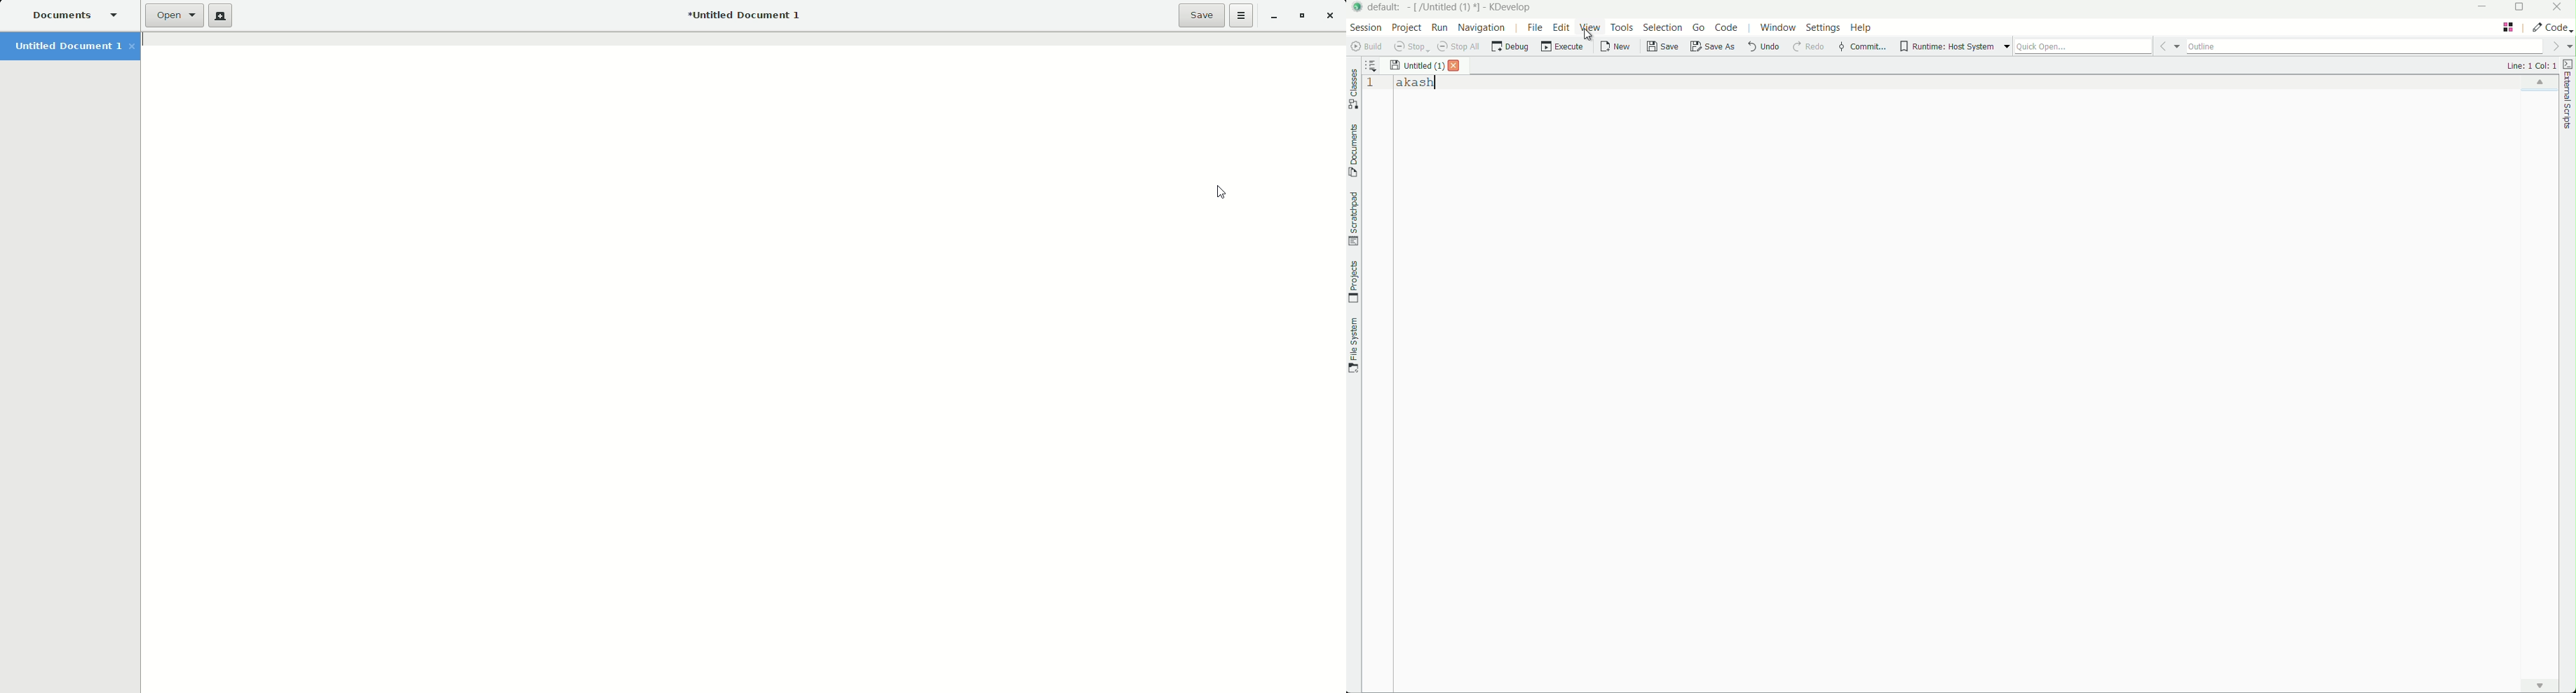  Describe the element at coordinates (2486, 8) in the screenshot. I see `minimize` at that location.